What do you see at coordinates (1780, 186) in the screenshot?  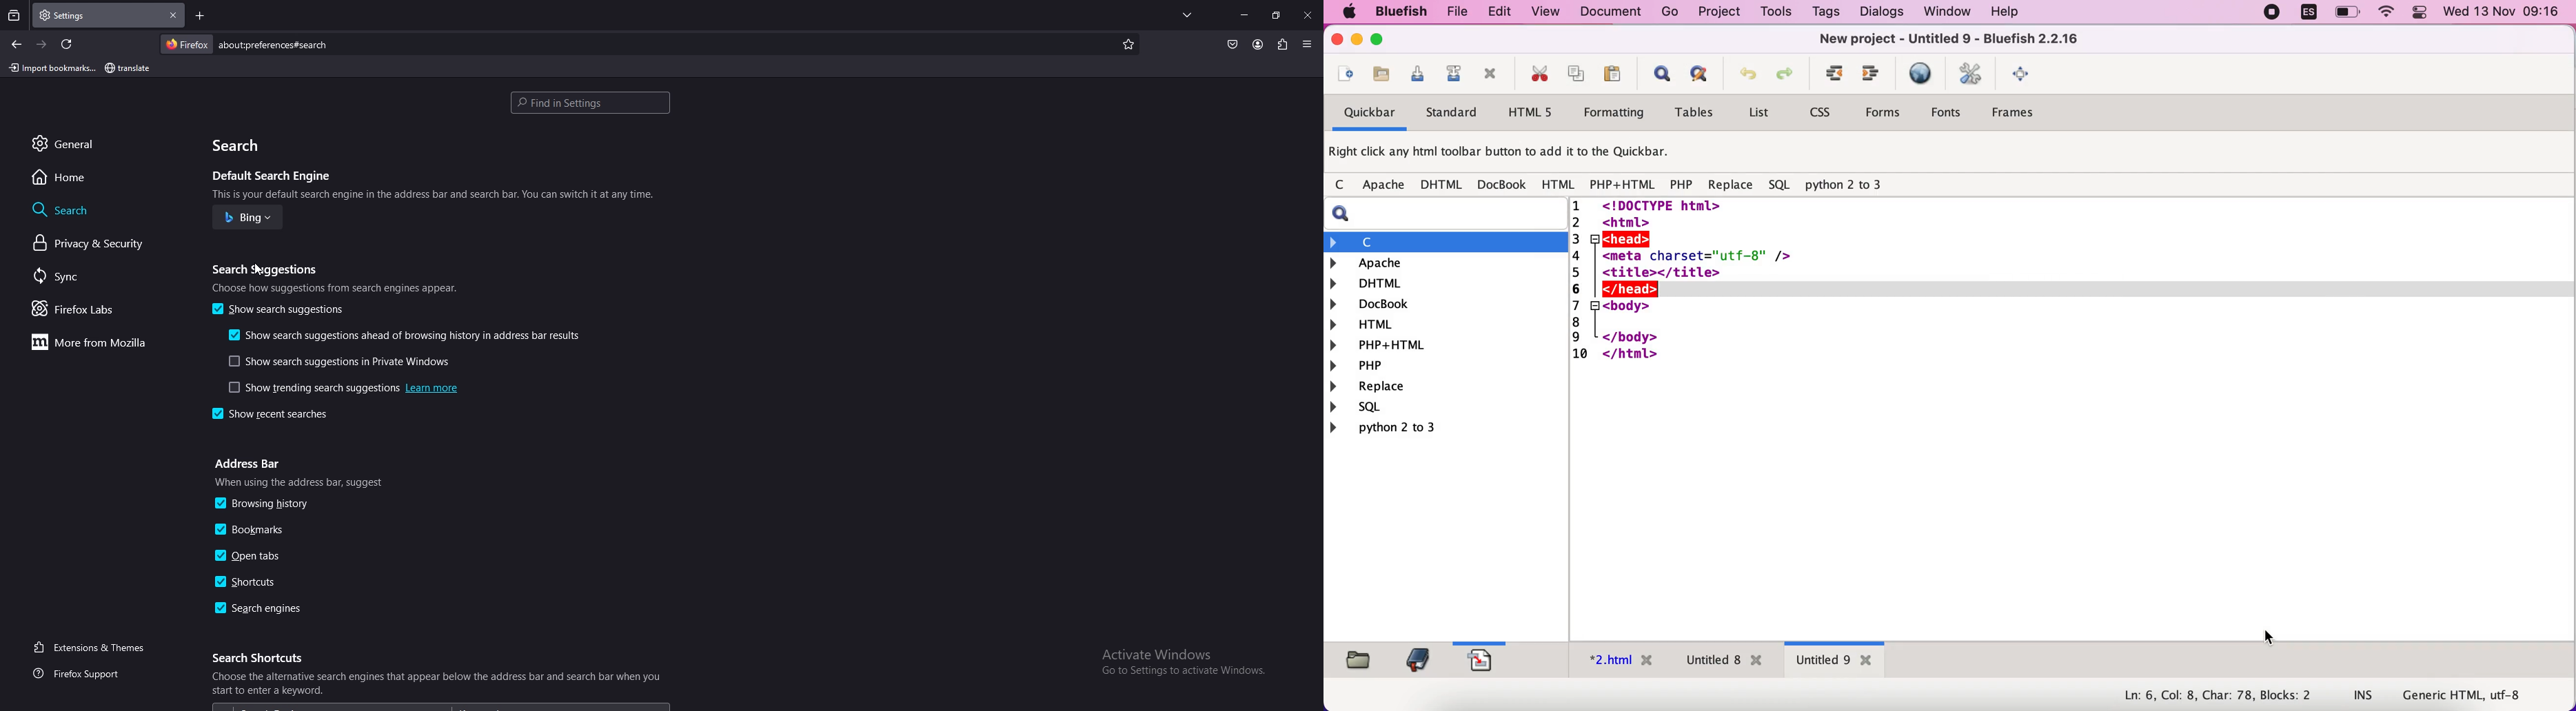 I see `sql` at bounding box center [1780, 186].